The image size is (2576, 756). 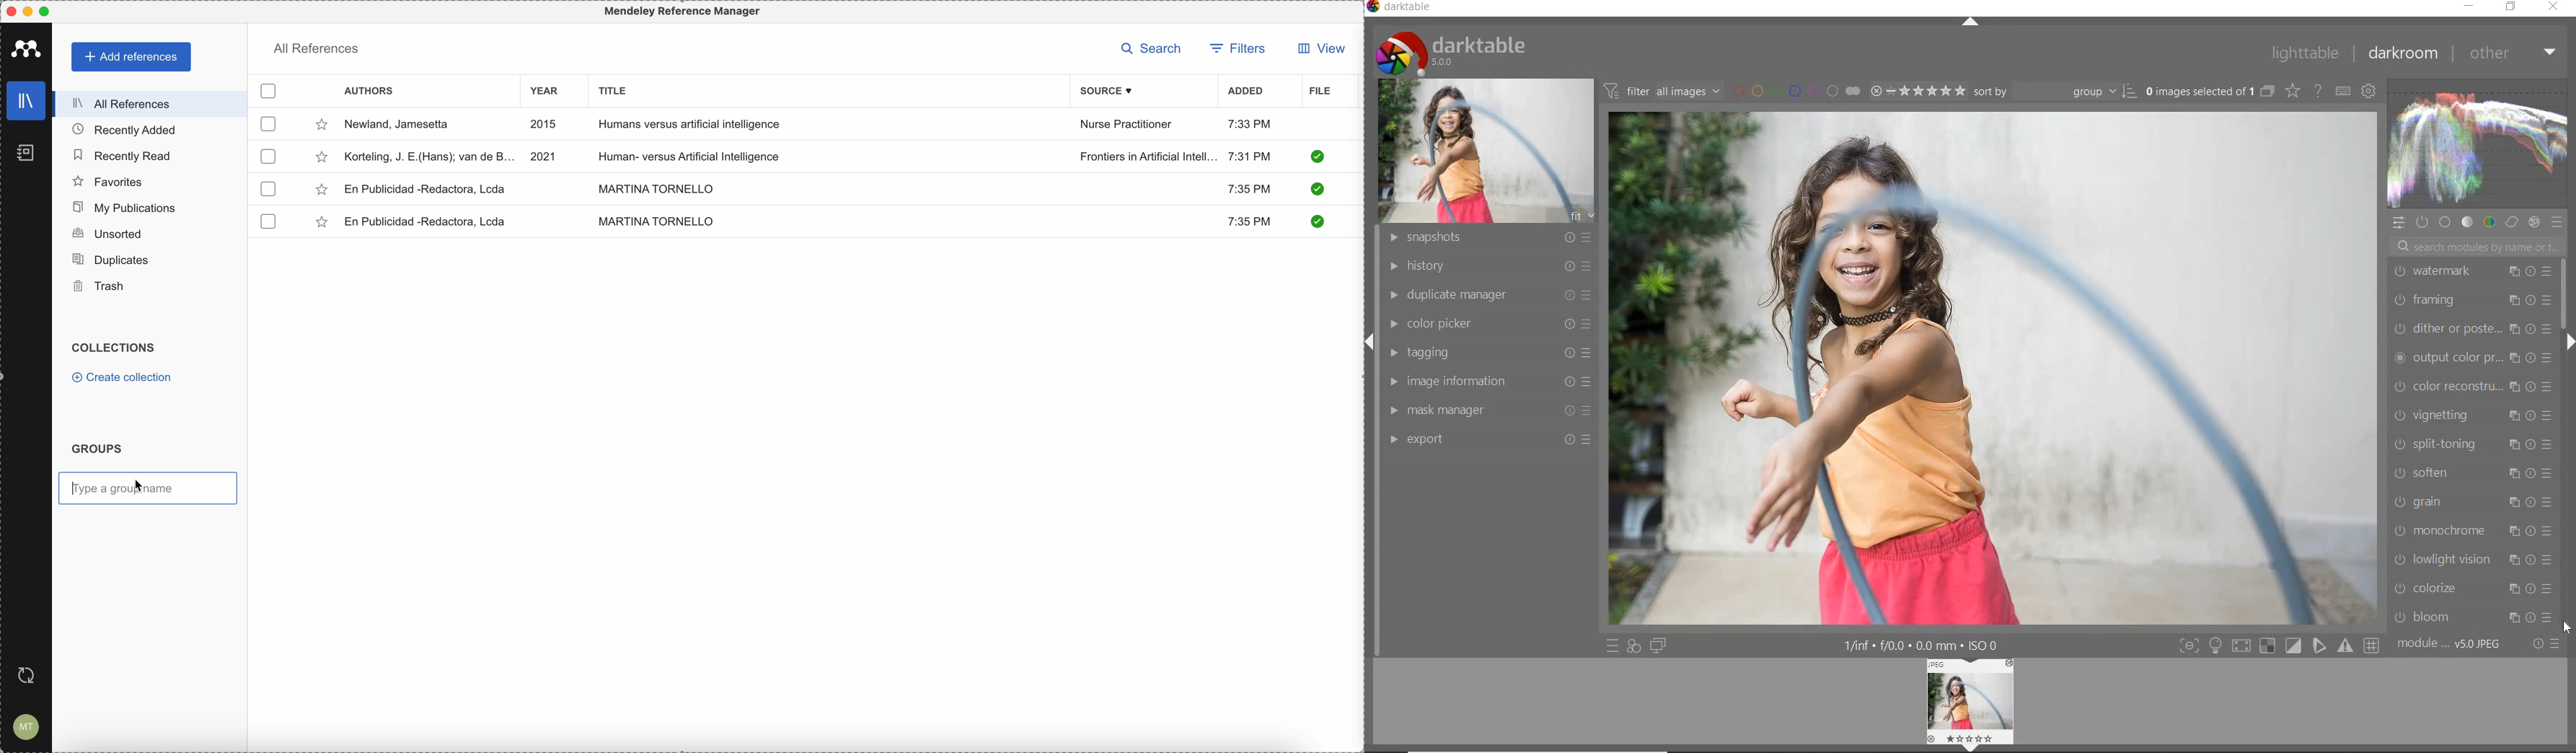 I want to click on monochrome, so click(x=2476, y=532).